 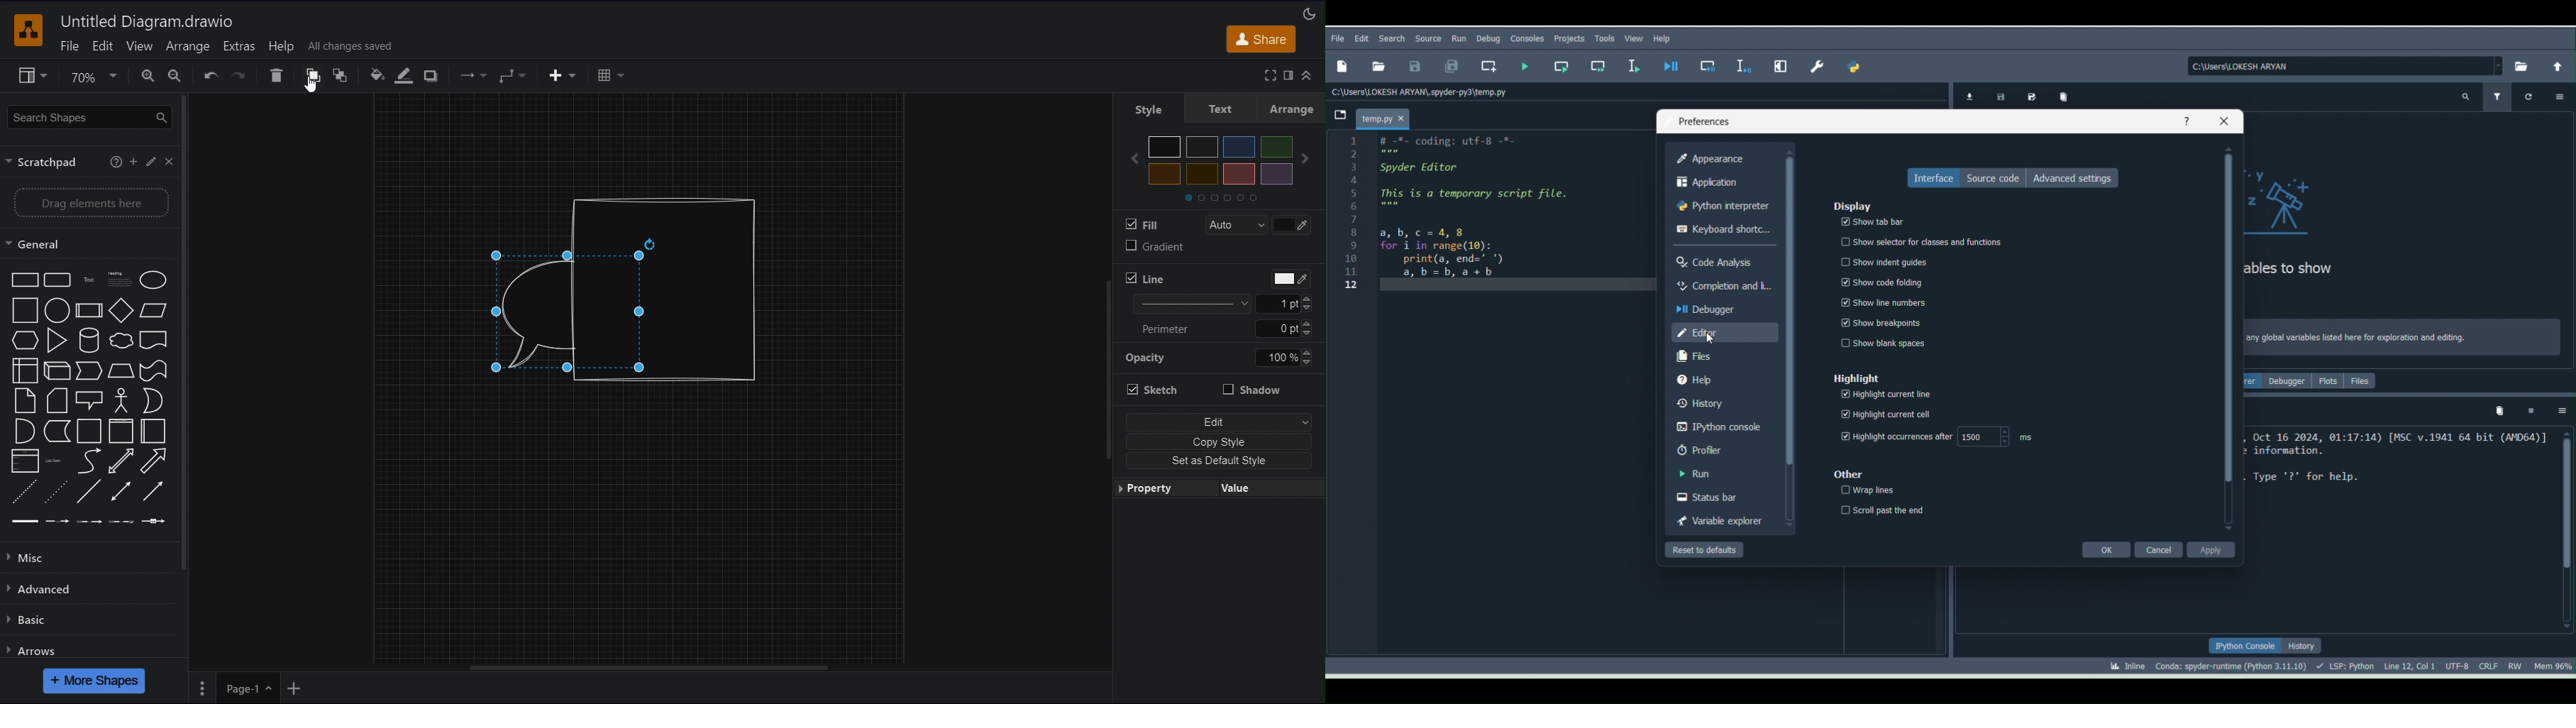 I want to click on Appearance, so click(x=1715, y=158).